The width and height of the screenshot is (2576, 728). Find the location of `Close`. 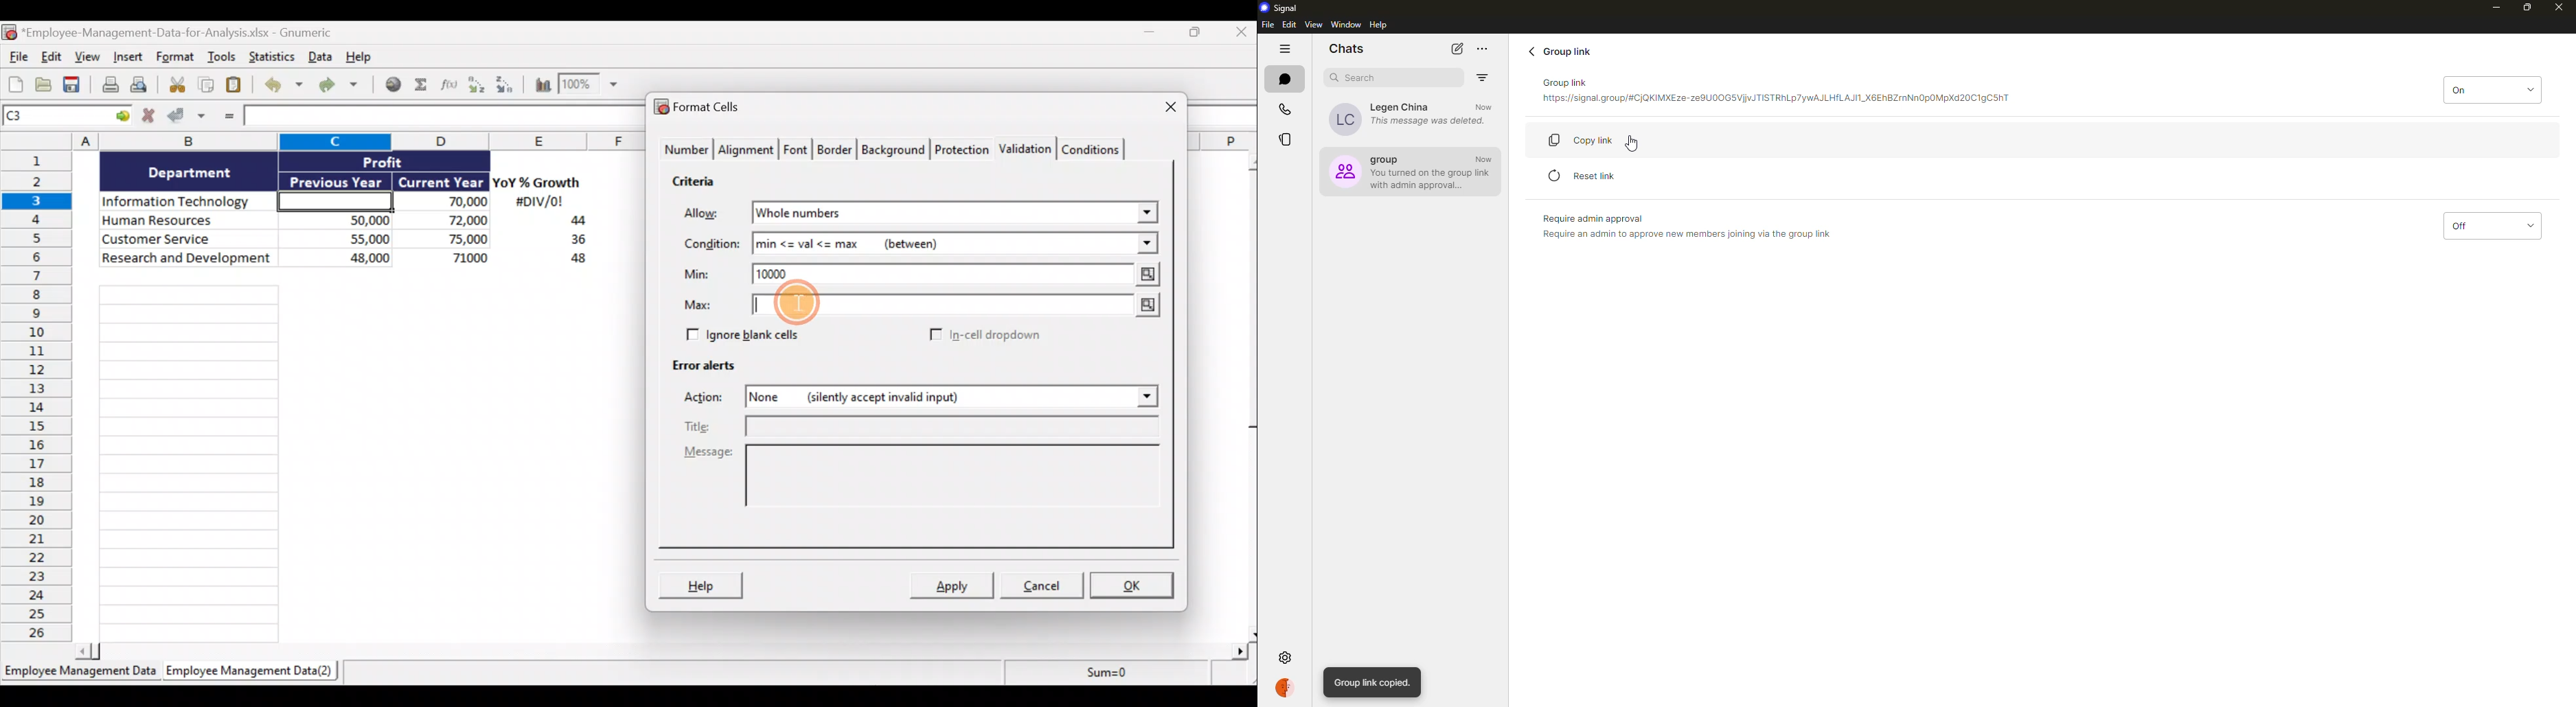

Close is located at coordinates (1239, 35).